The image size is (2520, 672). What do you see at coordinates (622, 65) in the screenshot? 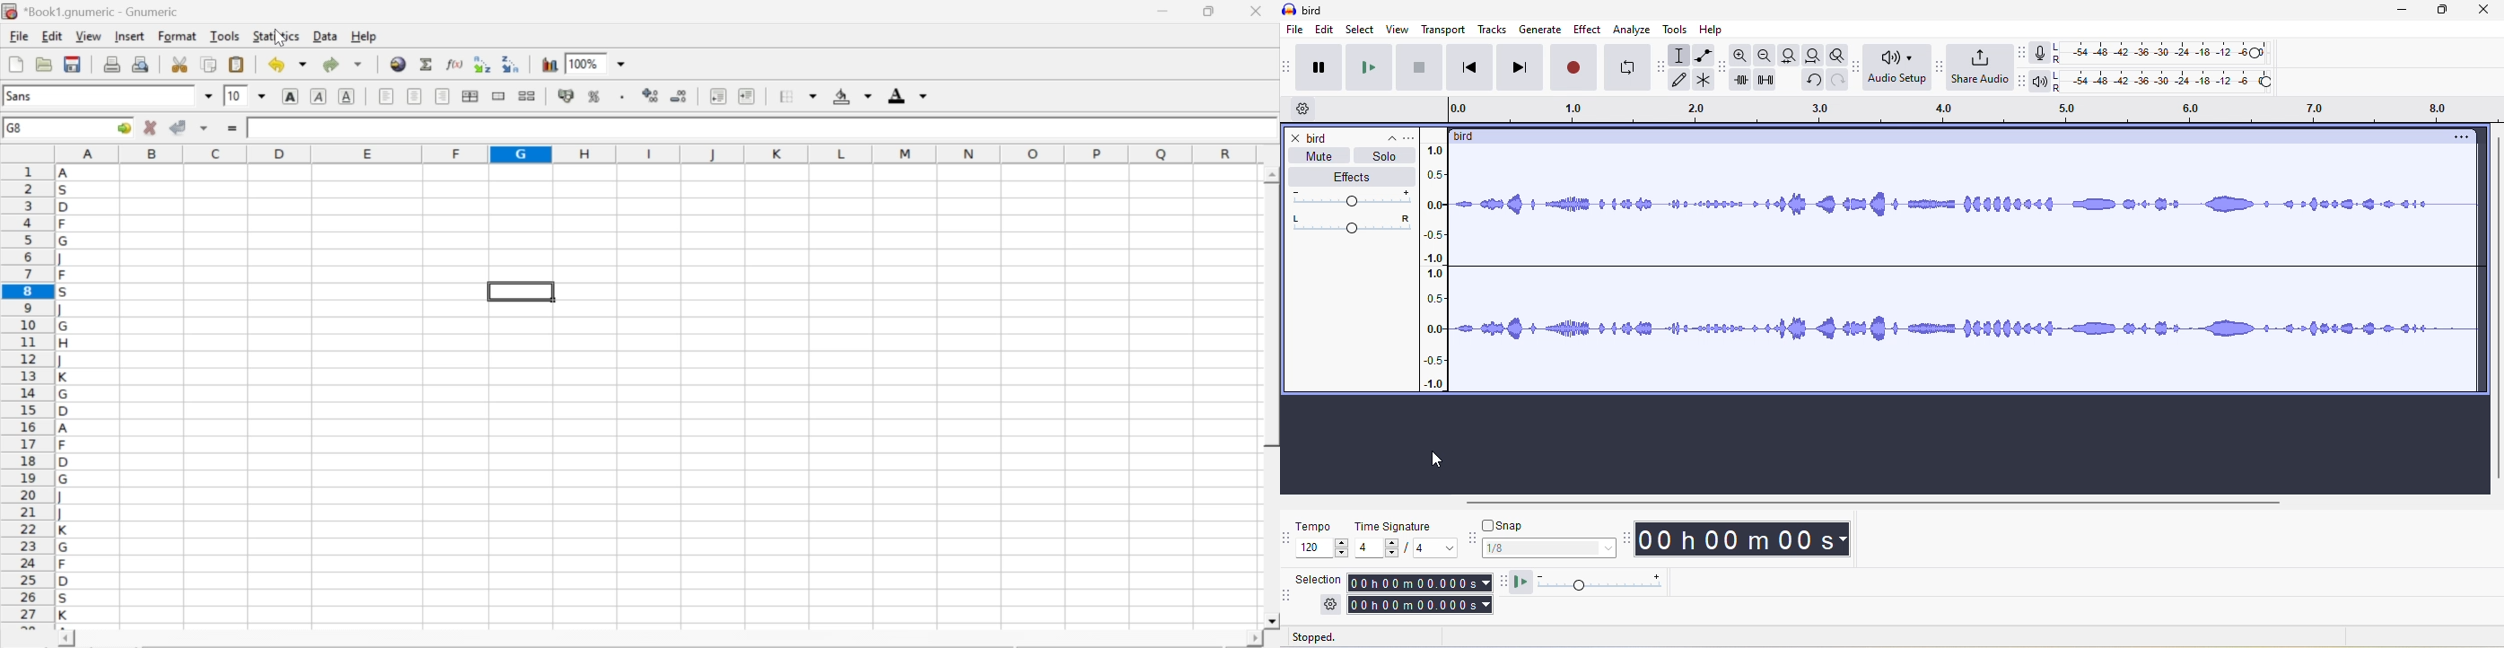
I see `drop down` at bounding box center [622, 65].